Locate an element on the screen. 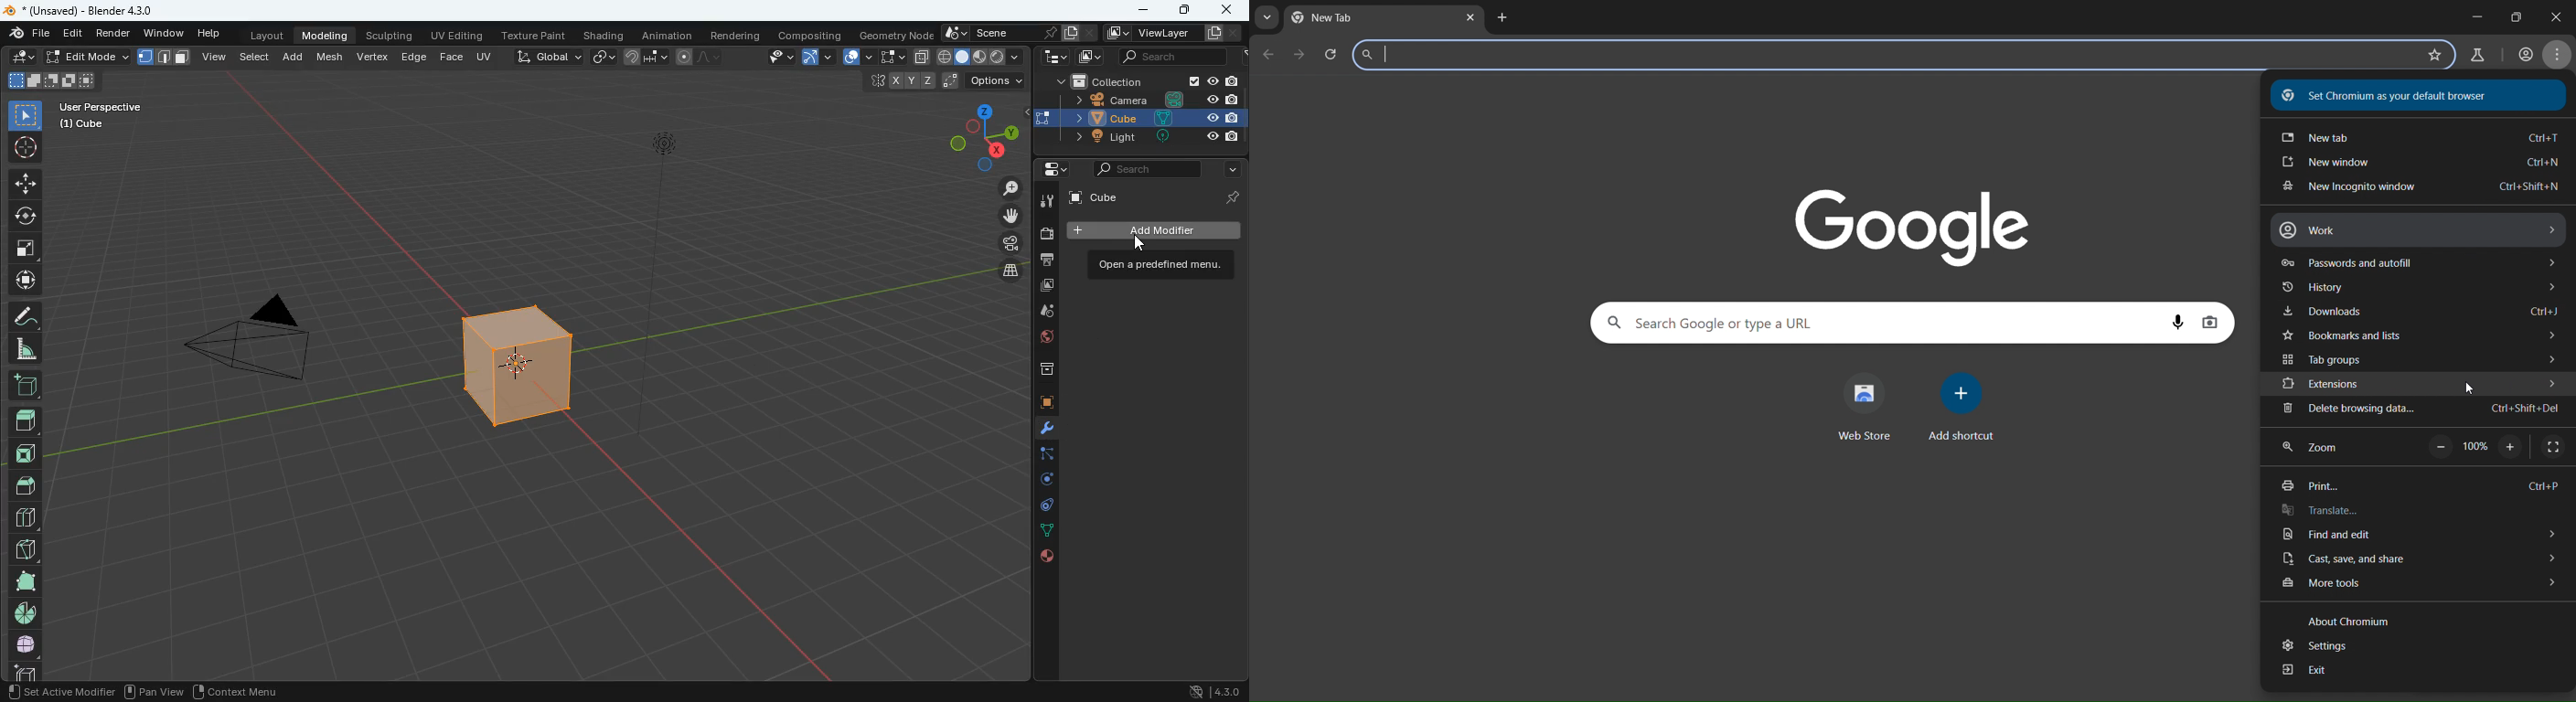  fill is located at coordinates (980, 56).